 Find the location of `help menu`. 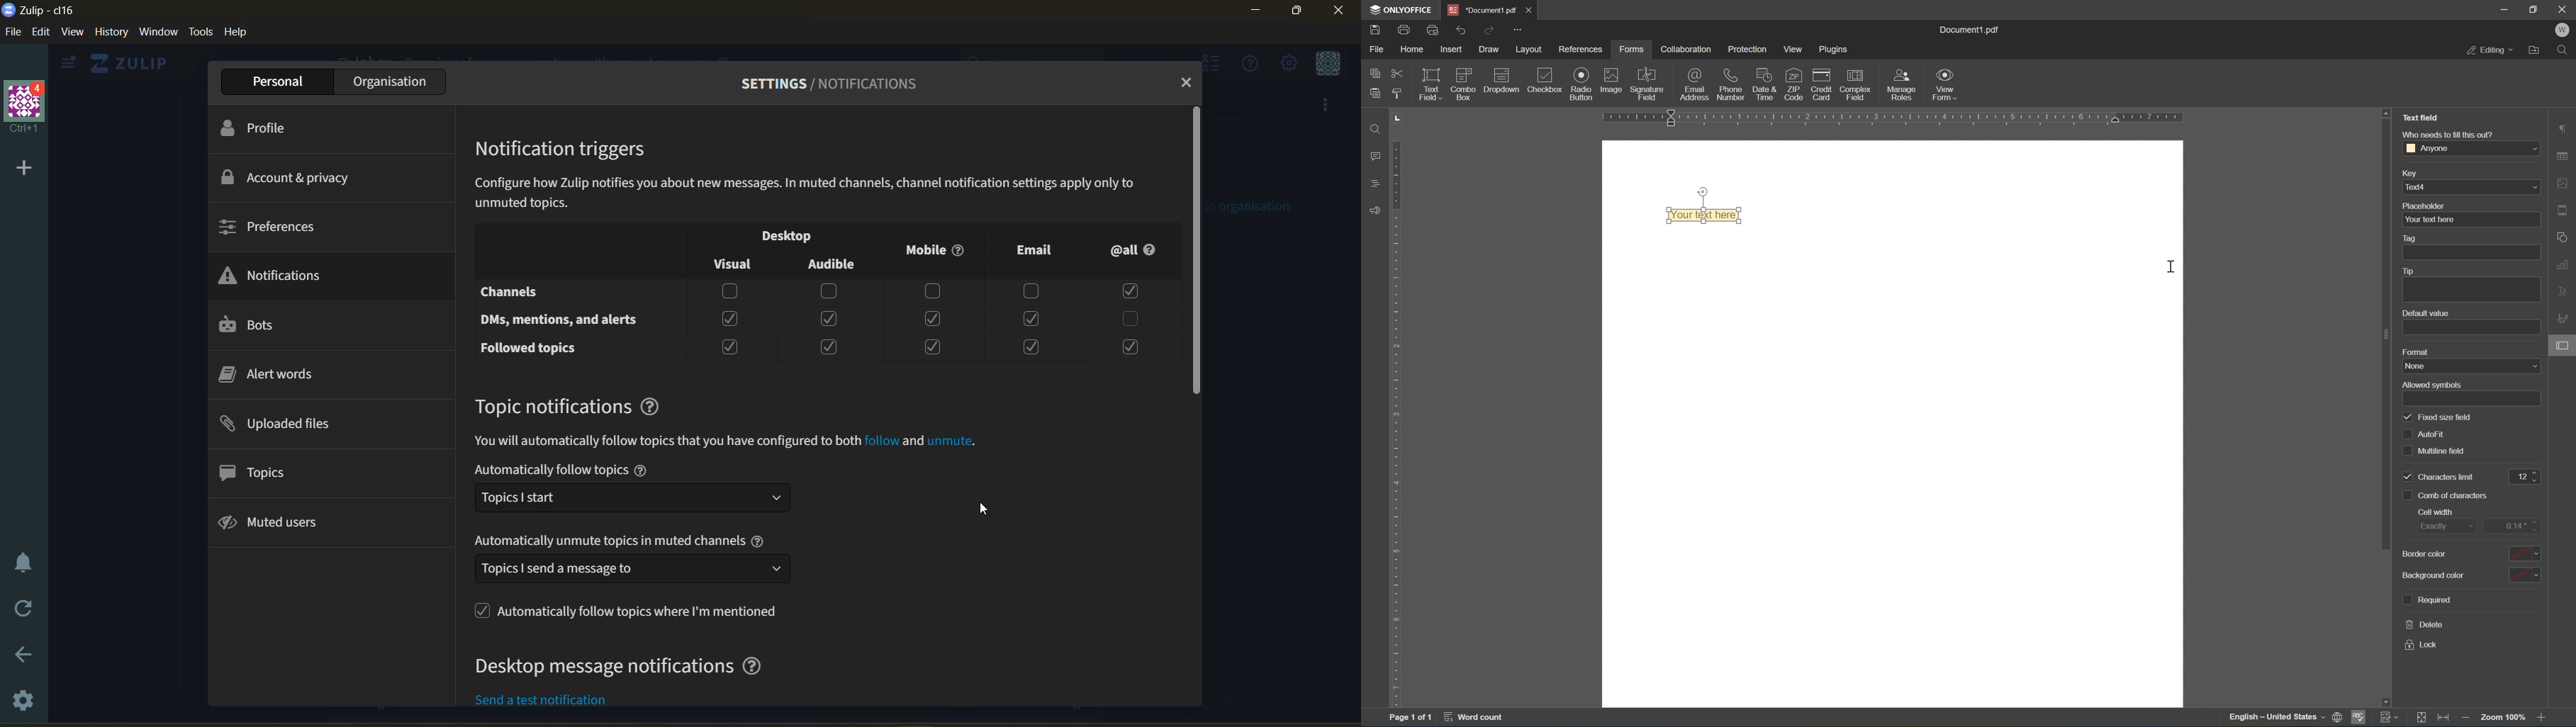

help menu is located at coordinates (1250, 65).